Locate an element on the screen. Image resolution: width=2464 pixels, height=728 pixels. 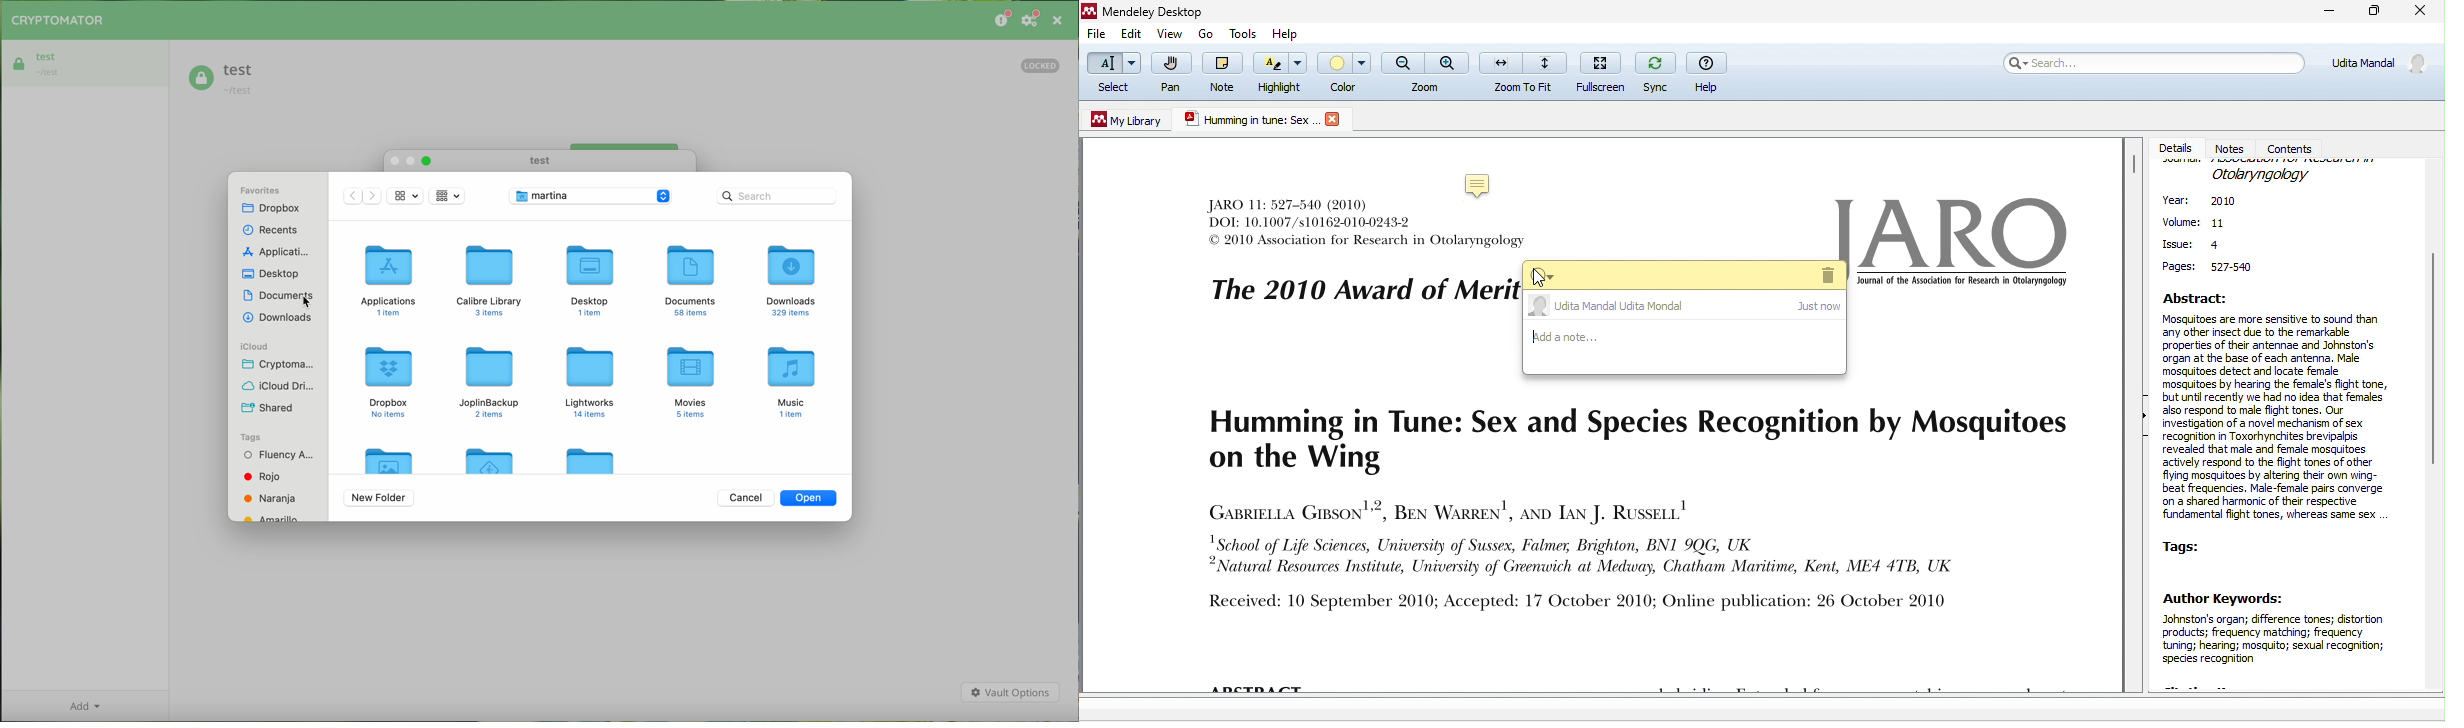
author keywords is located at coordinates (2282, 638).